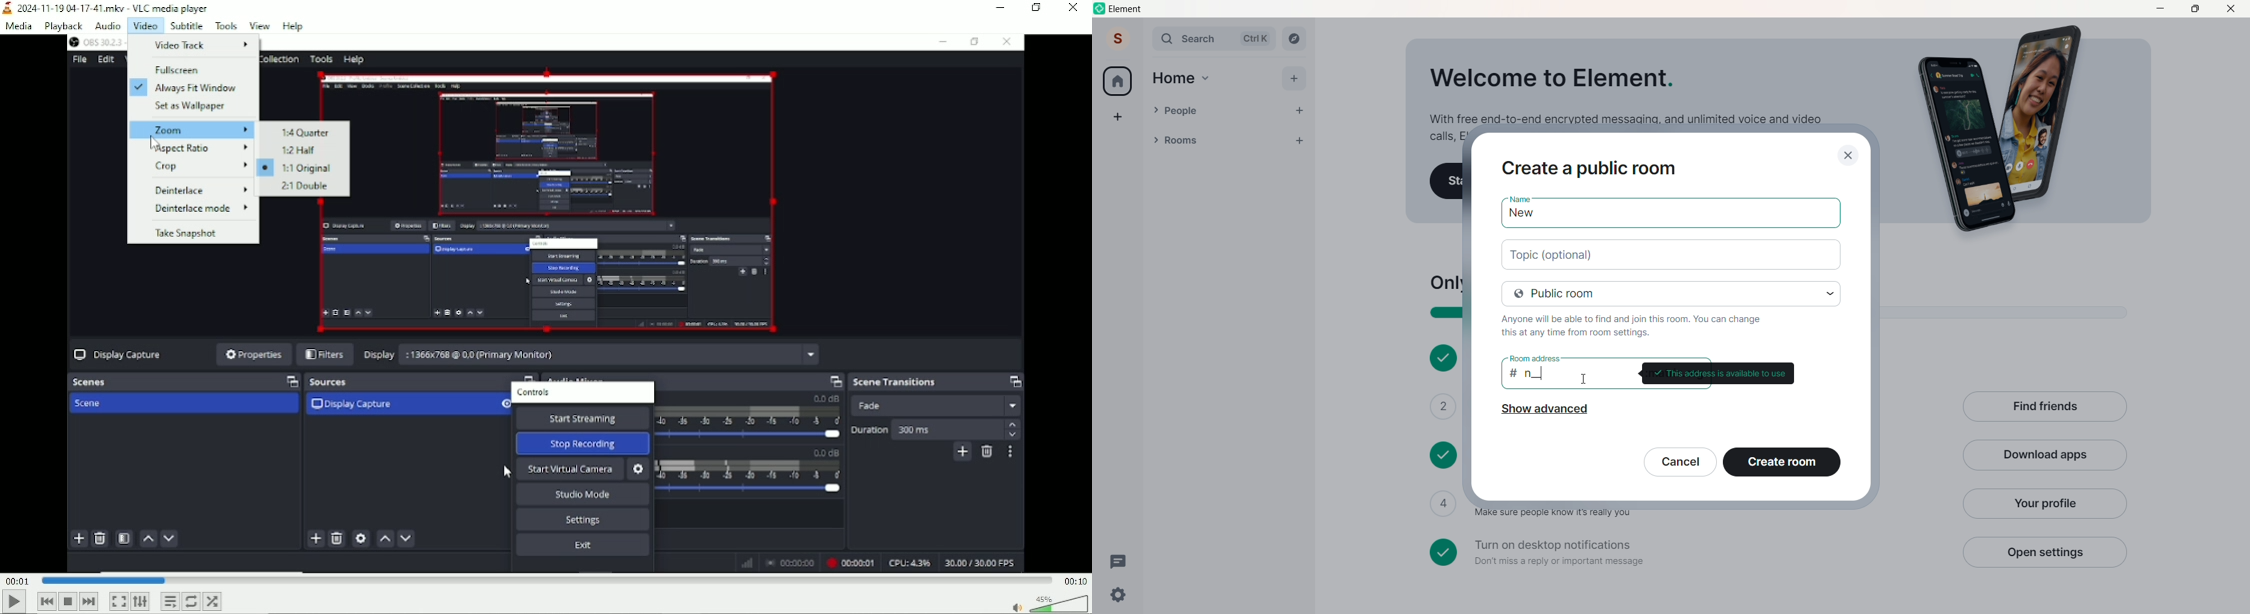  Describe the element at coordinates (46, 602) in the screenshot. I see `previous` at that location.